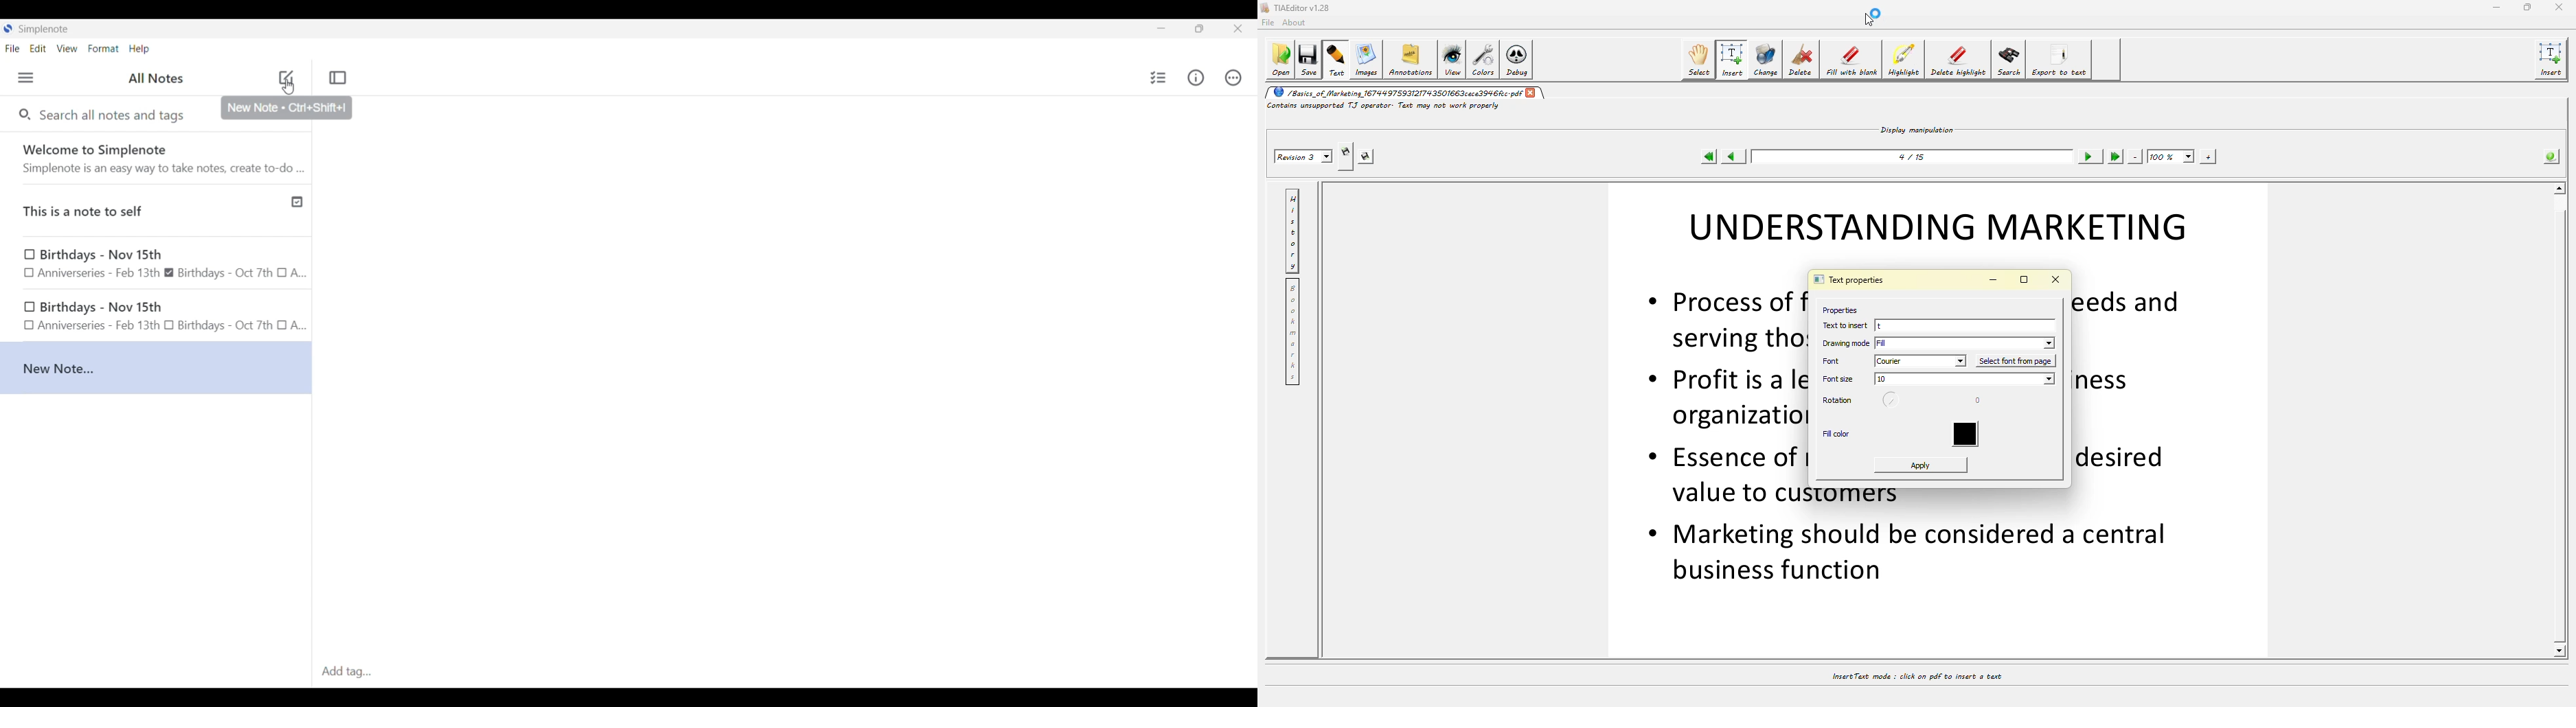 This screenshot has width=2576, height=728. I want to click on Title of left side panel, so click(156, 79).